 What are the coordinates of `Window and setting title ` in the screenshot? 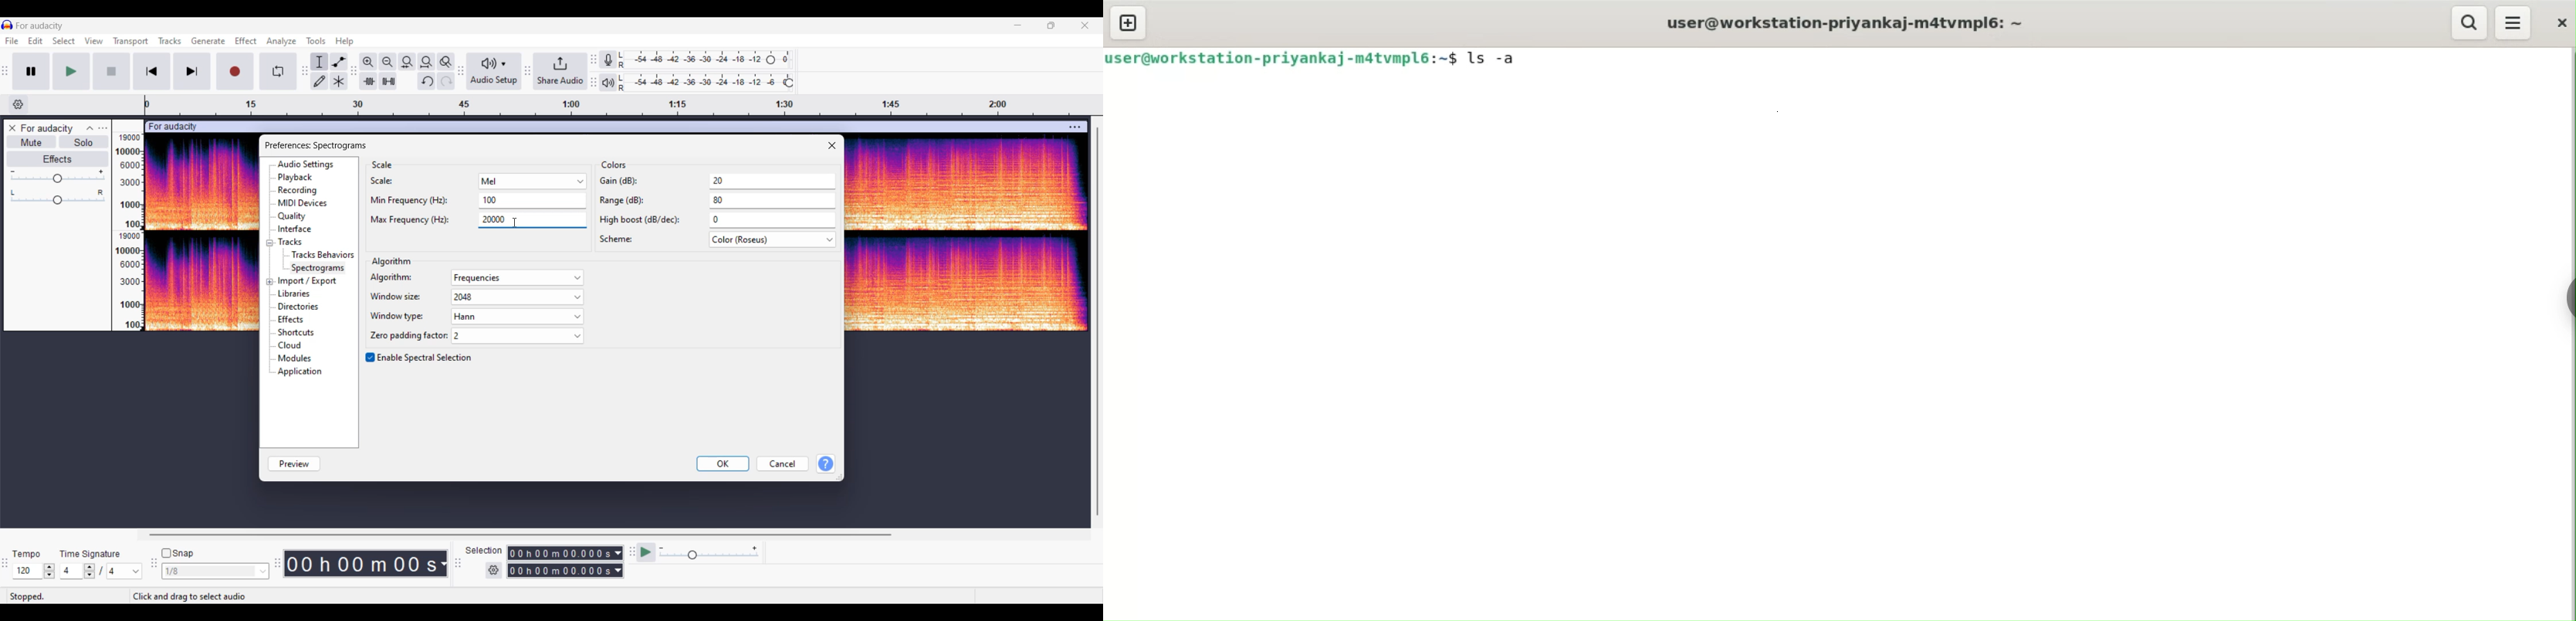 It's located at (315, 144).